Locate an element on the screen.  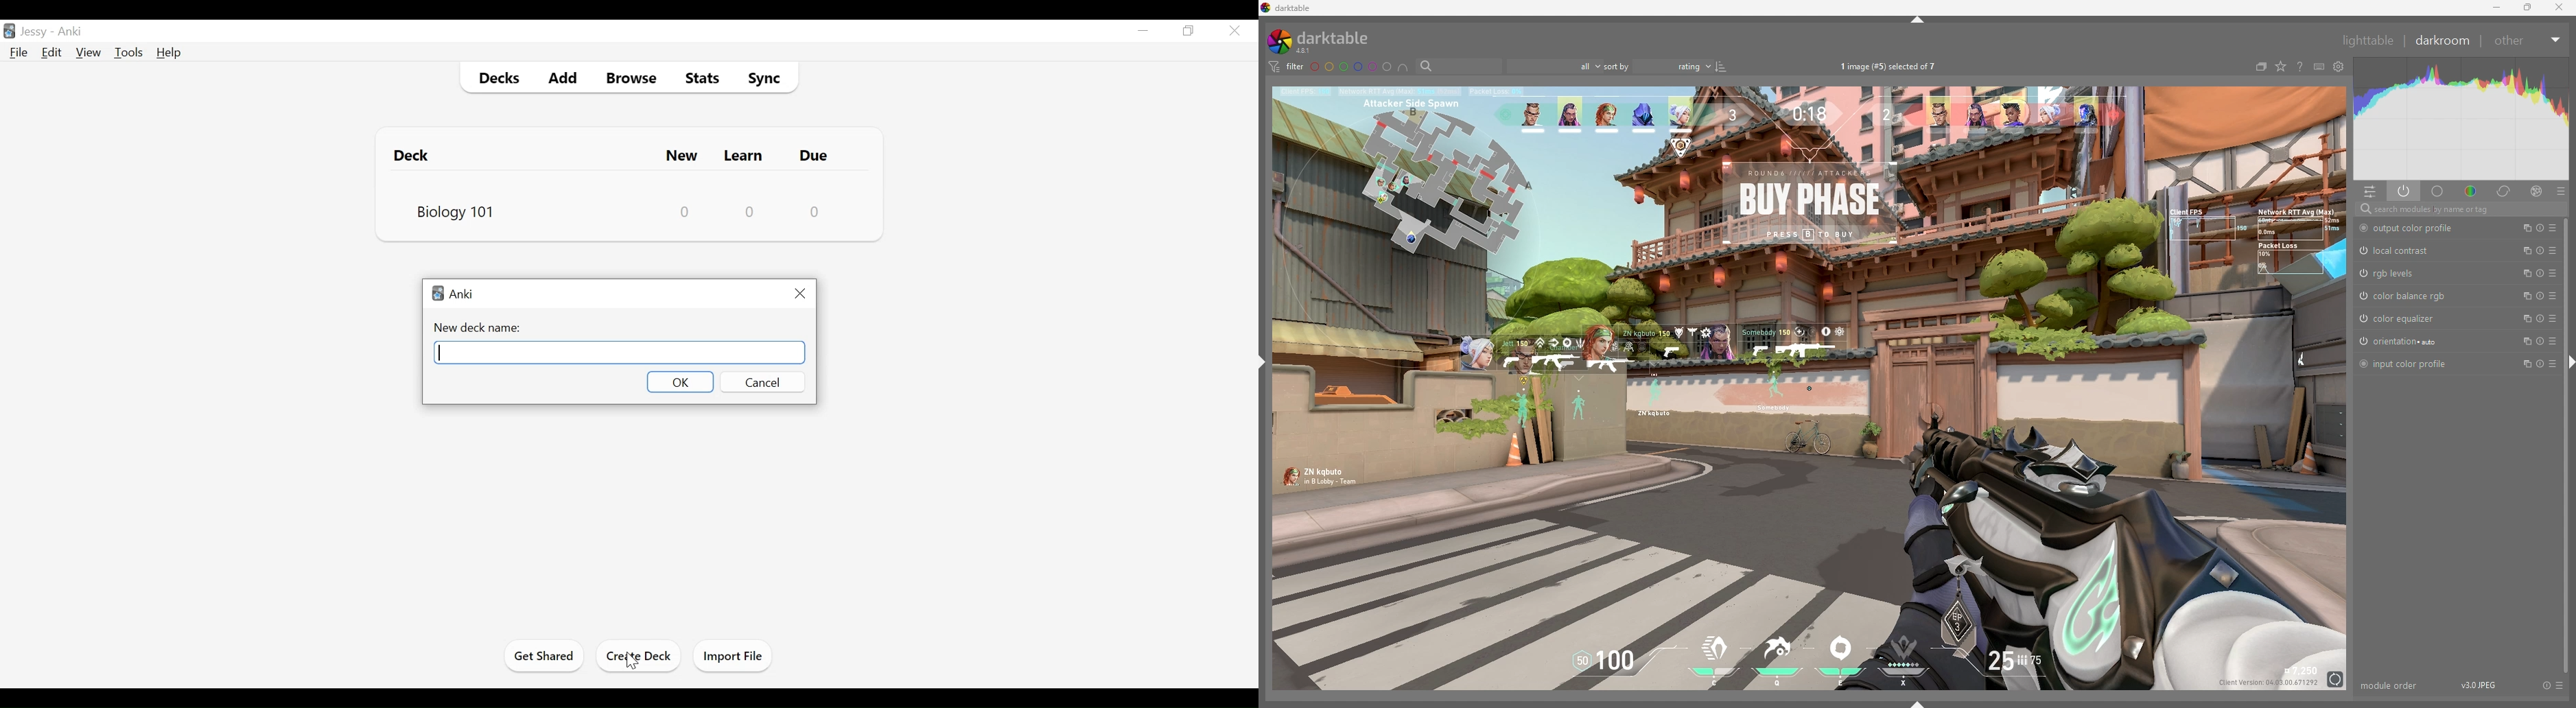
hide is located at coordinates (1919, 20).